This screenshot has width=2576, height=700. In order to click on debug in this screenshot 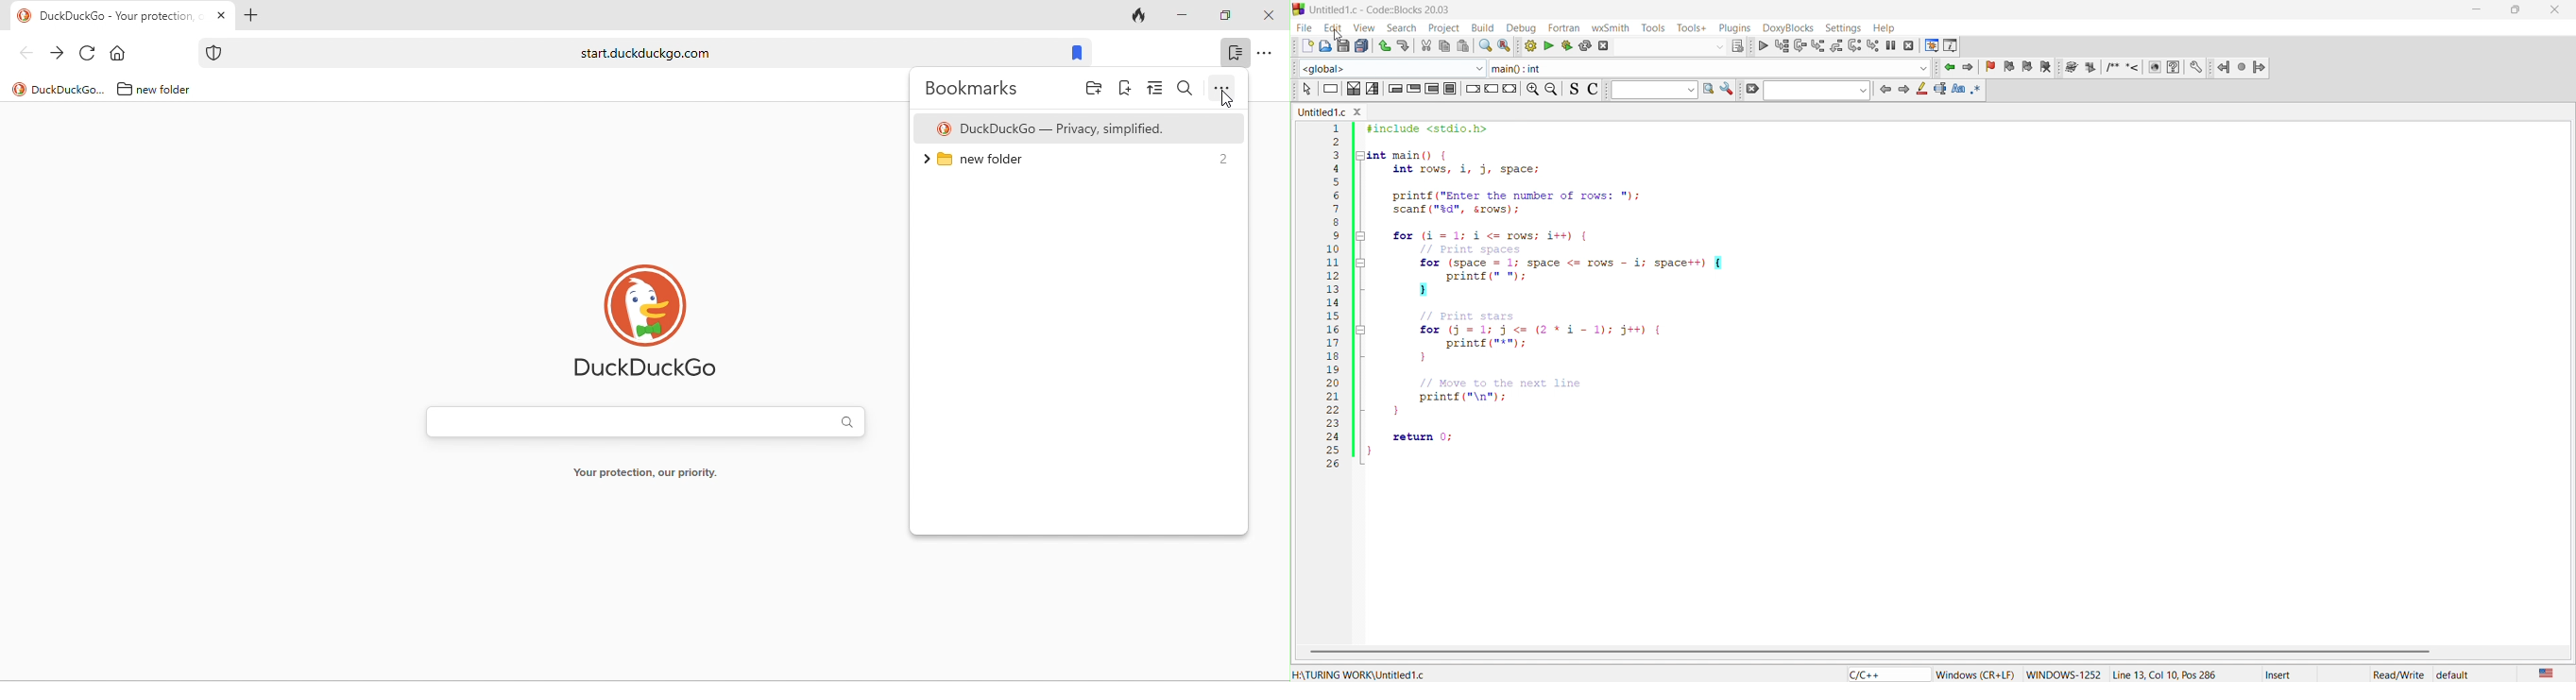, I will do `click(1523, 27)`.